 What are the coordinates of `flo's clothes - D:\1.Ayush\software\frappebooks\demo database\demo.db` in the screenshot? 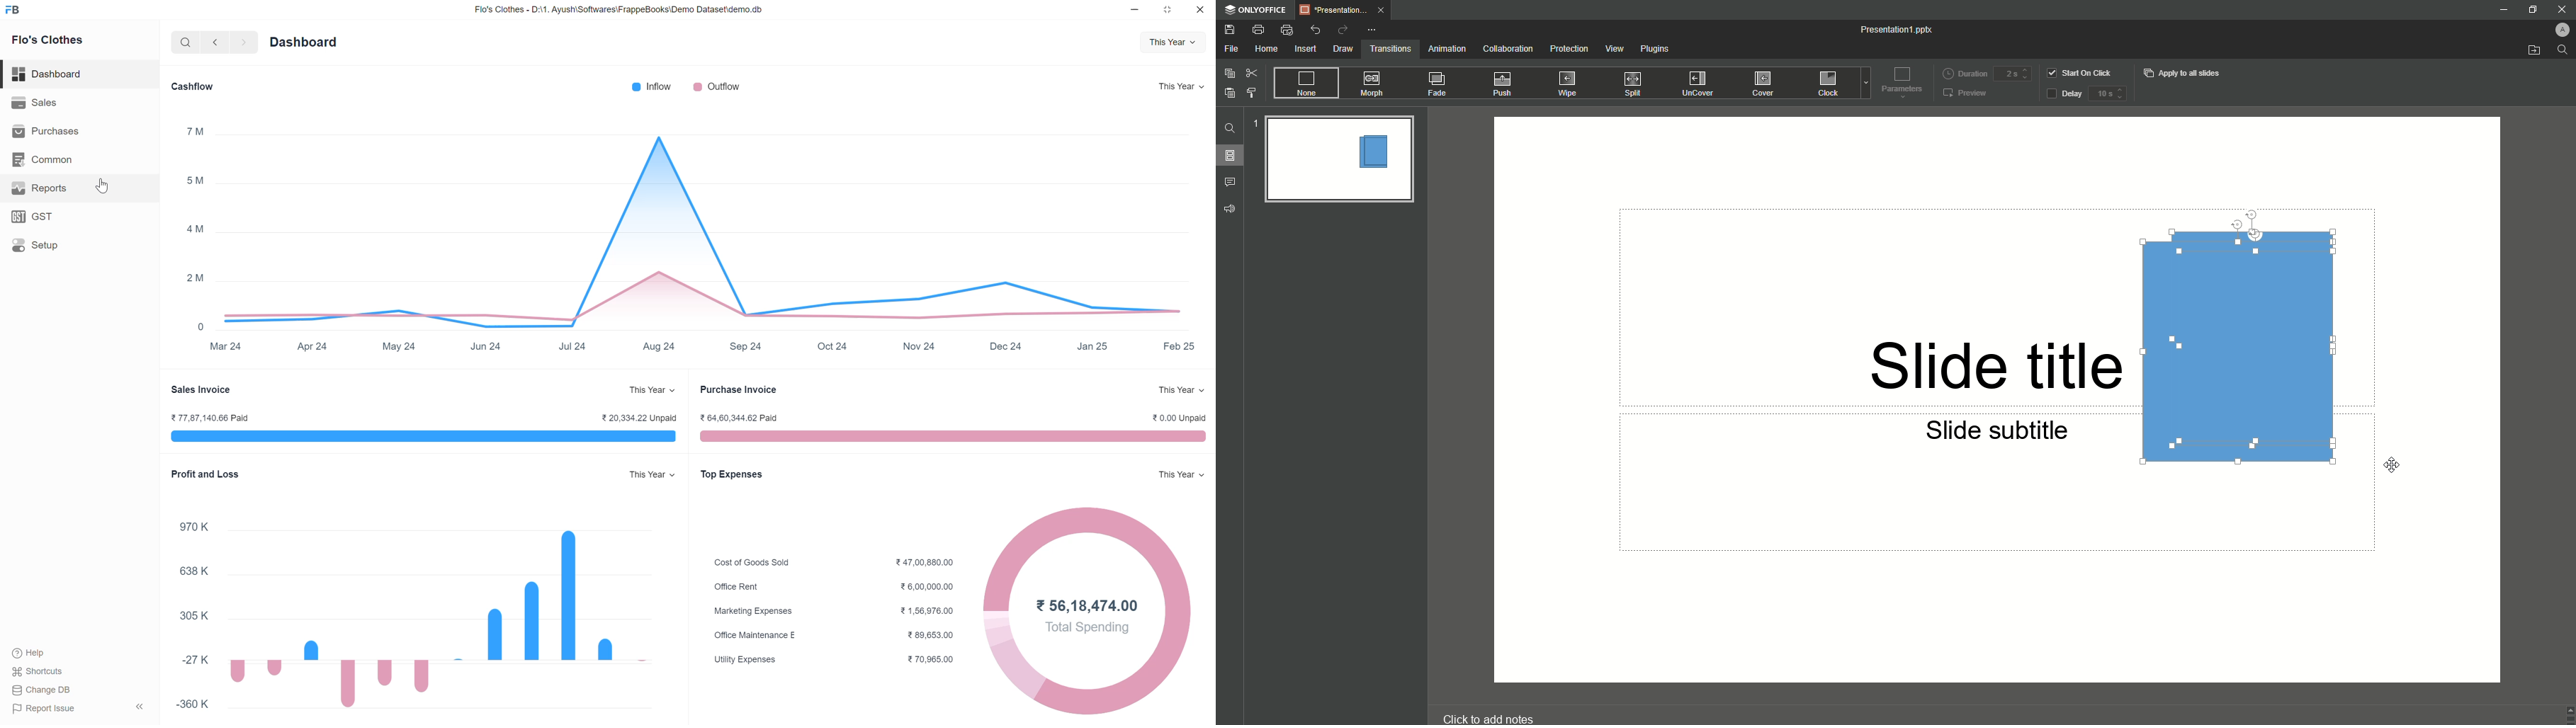 It's located at (619, 10).